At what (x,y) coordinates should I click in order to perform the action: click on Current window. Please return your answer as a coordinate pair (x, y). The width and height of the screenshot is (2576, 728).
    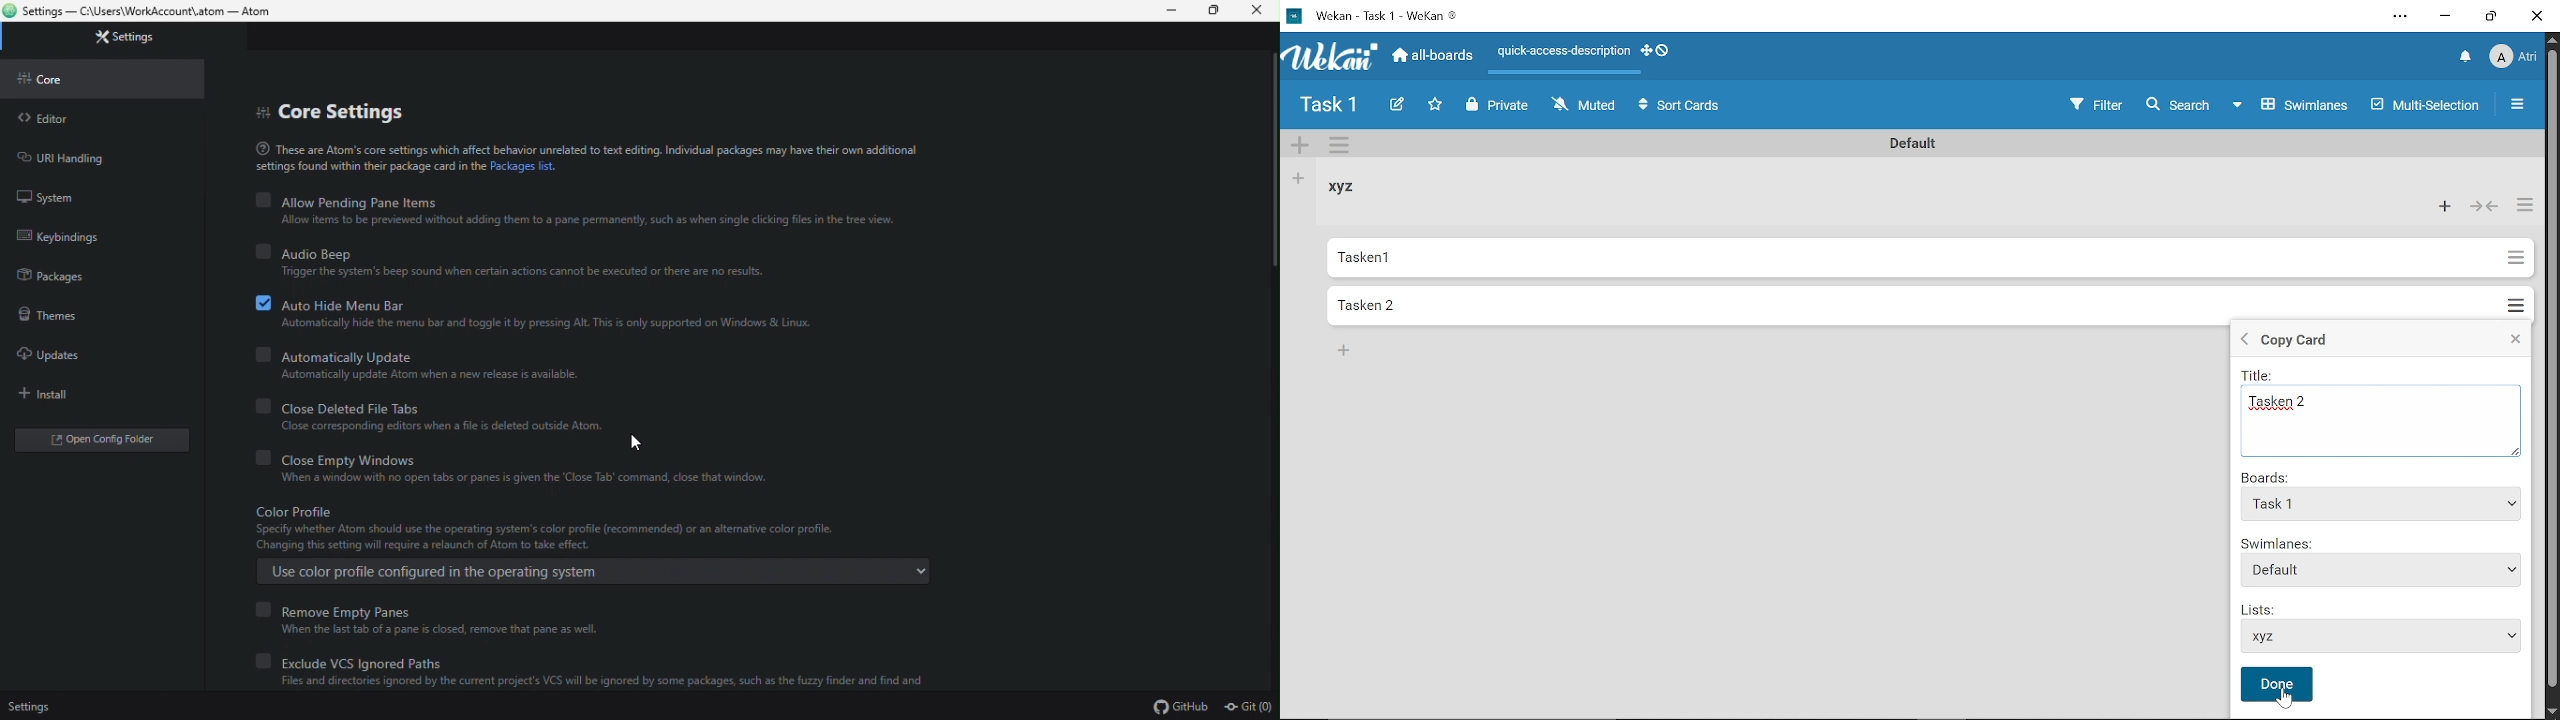
    Looking at the image, I should click on (1382, 16).